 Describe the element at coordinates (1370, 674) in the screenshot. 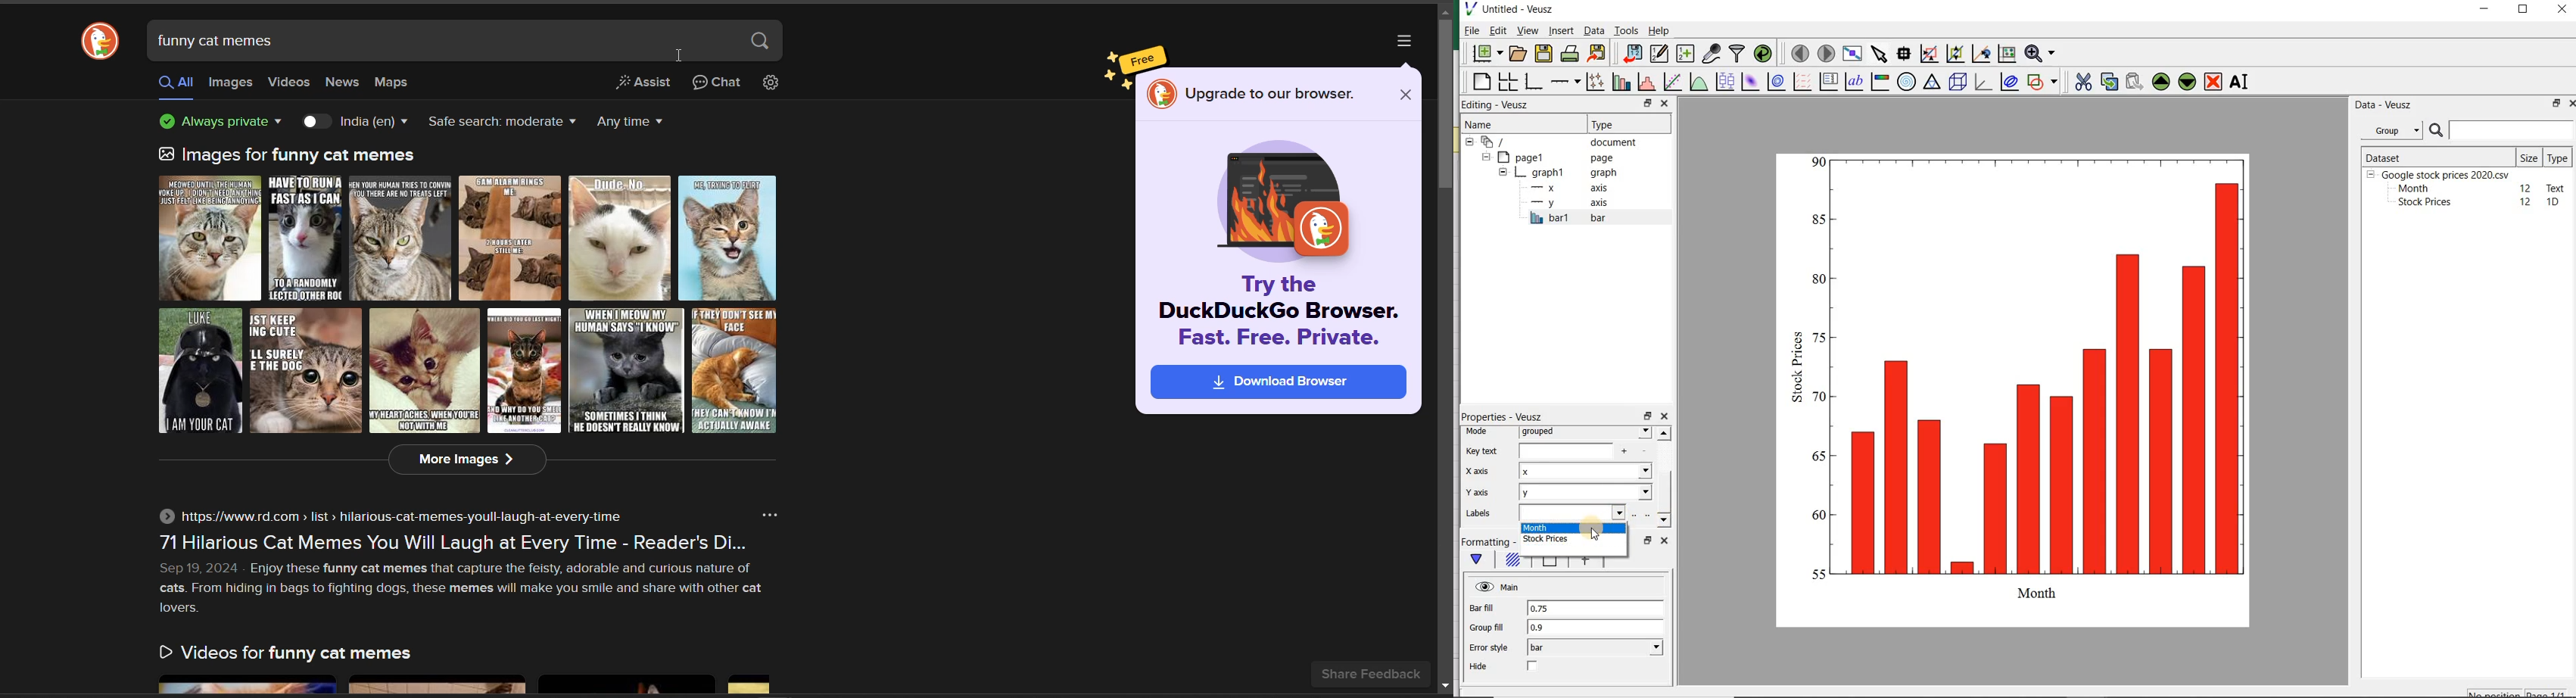

I see `share feedback` at that location.